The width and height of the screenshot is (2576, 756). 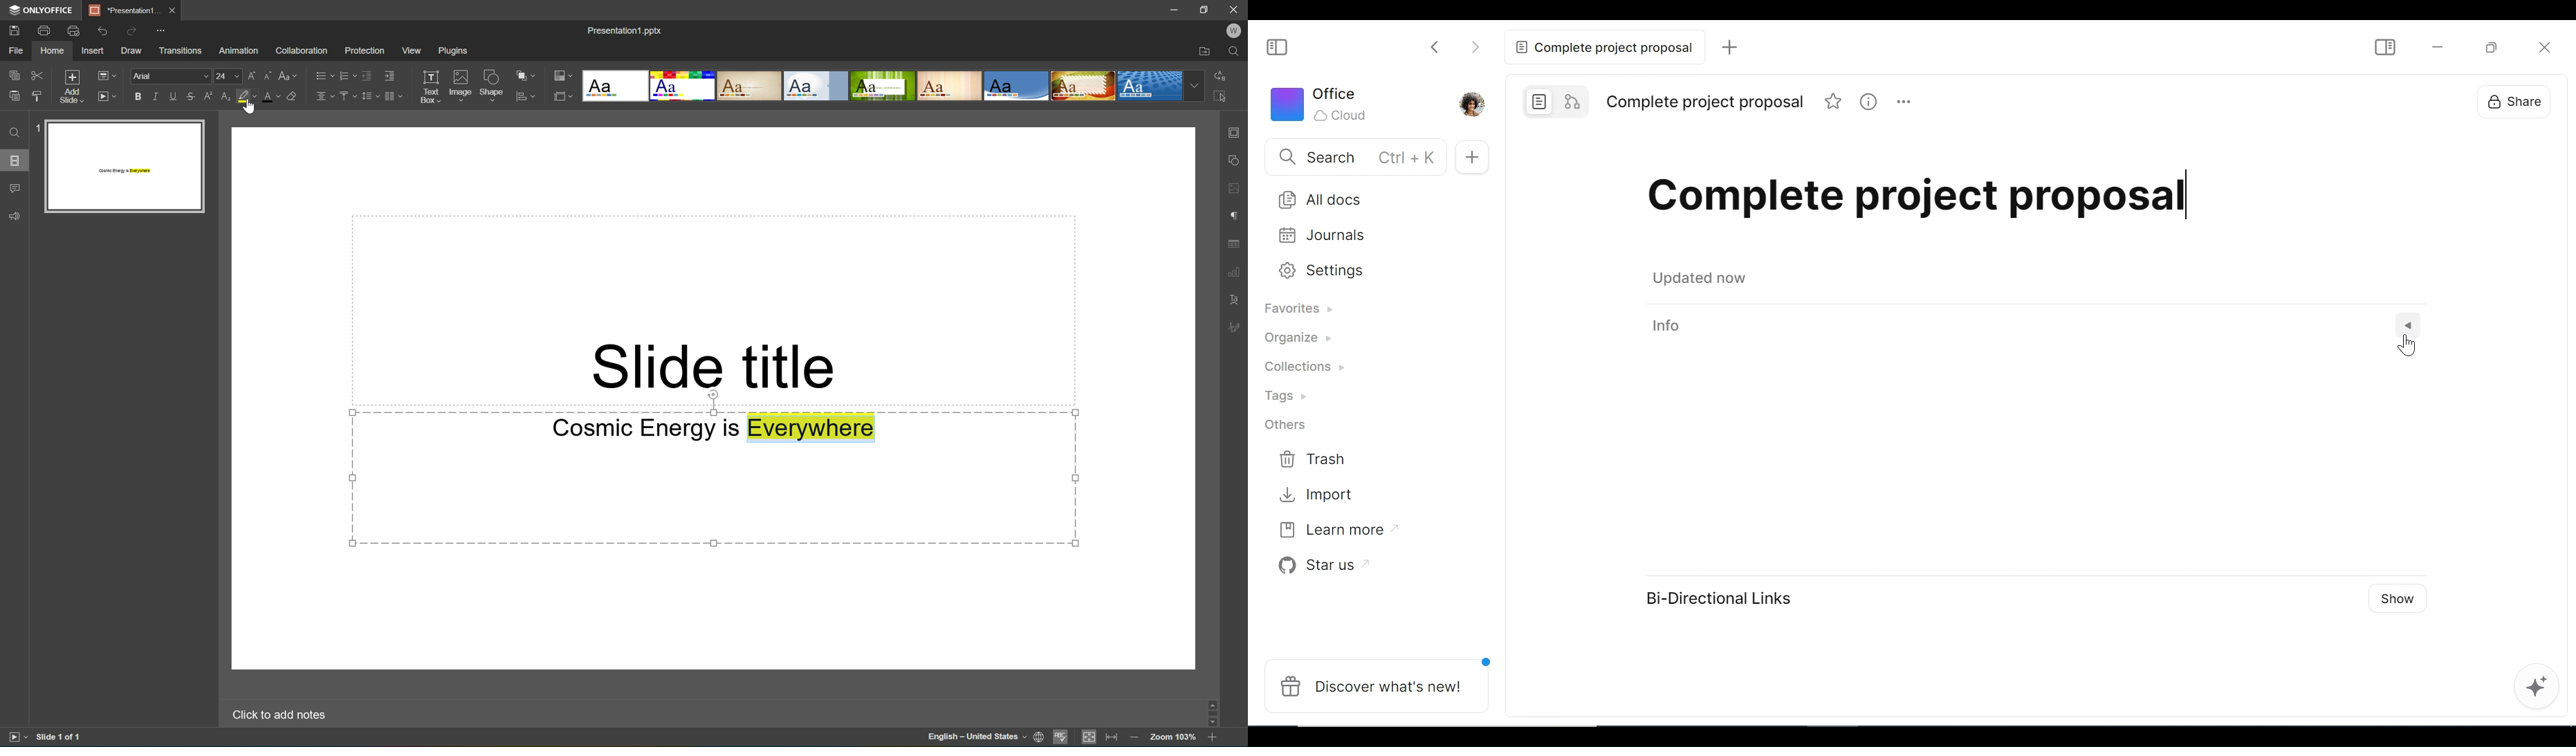 I want to click on Change case, so click(x=289, y=72).